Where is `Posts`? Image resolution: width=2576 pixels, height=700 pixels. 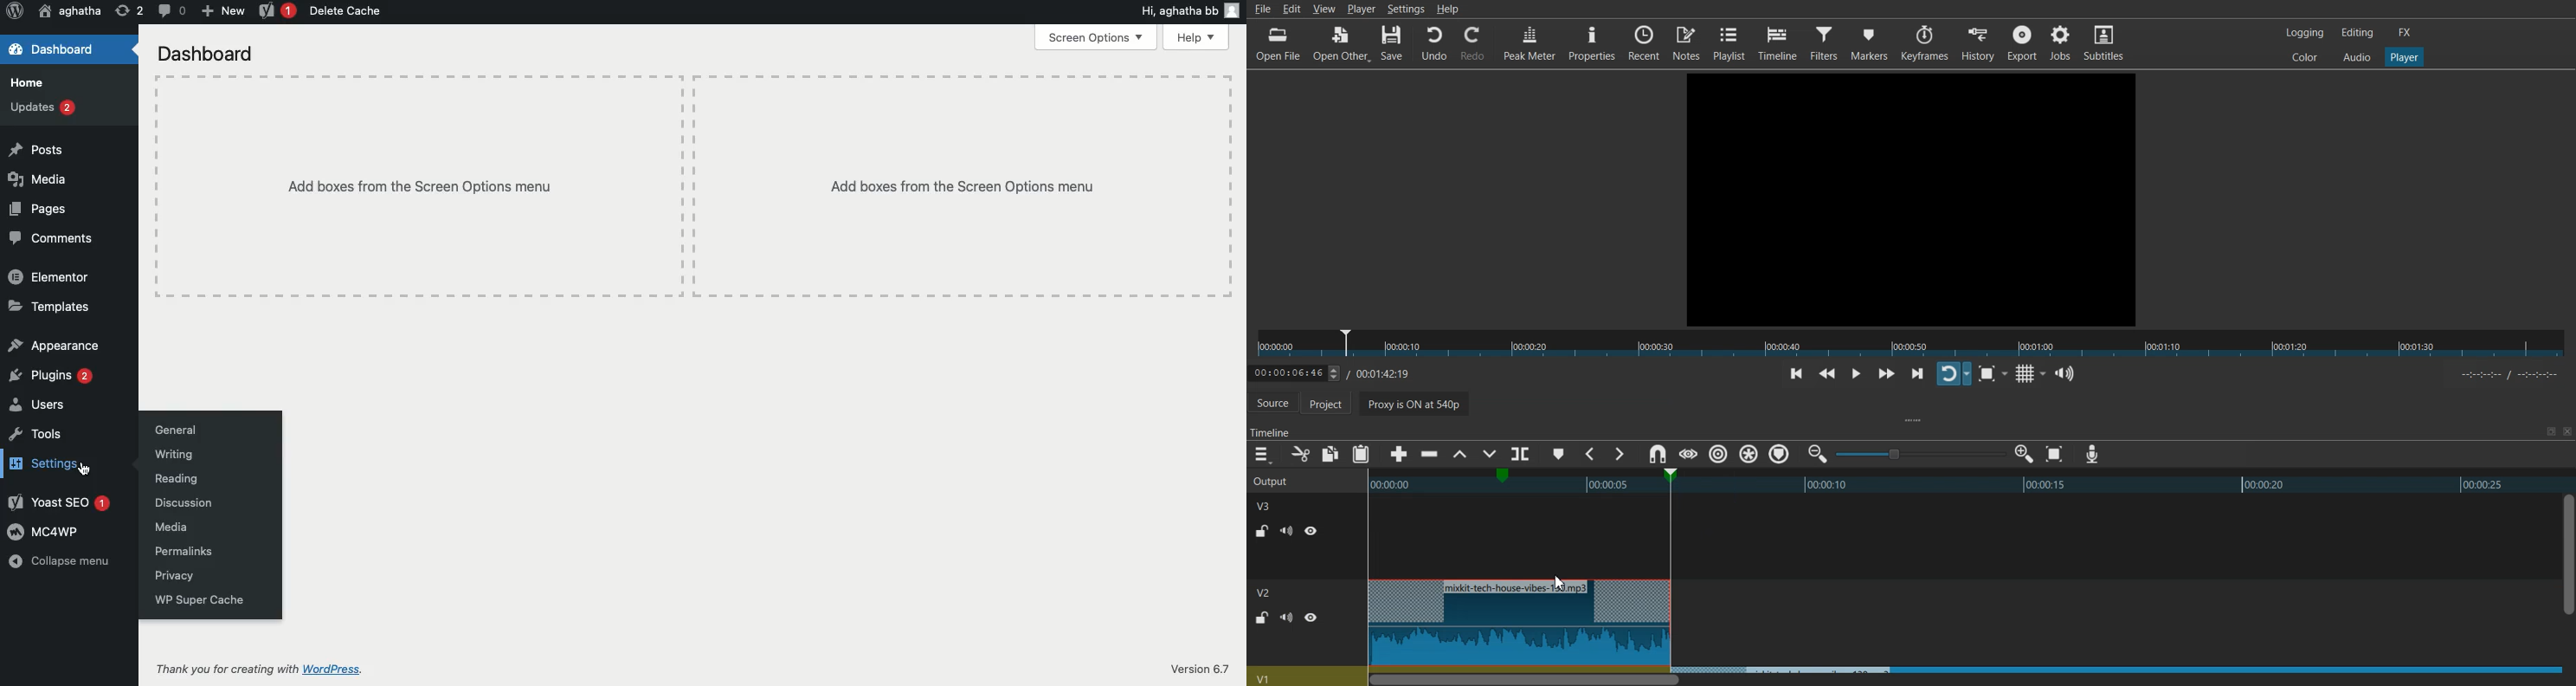 Posts is located at coordinates (33, 150).